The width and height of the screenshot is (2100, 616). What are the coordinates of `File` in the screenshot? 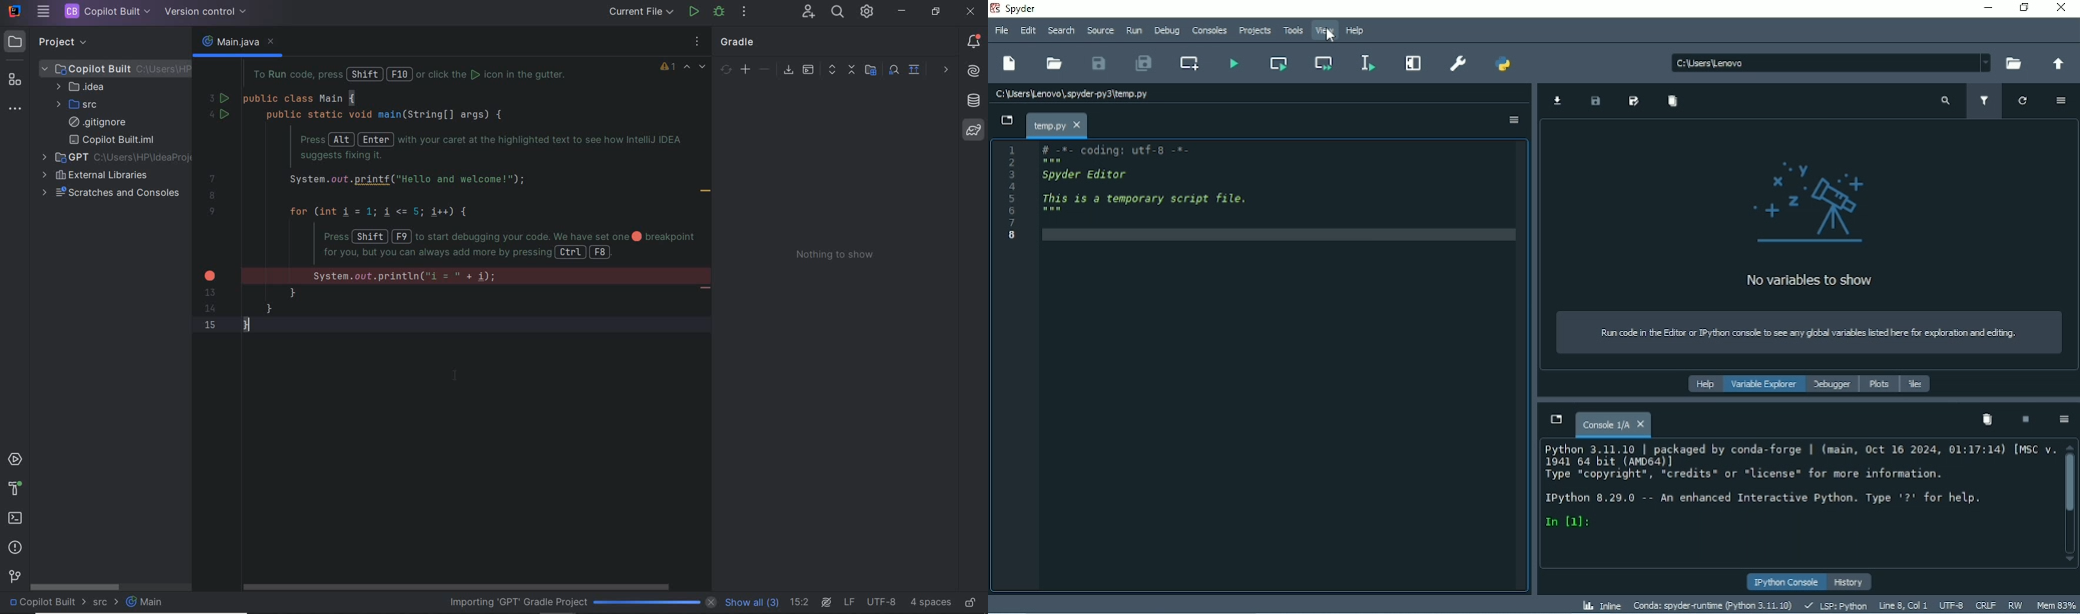 It's located at (1000, 31).